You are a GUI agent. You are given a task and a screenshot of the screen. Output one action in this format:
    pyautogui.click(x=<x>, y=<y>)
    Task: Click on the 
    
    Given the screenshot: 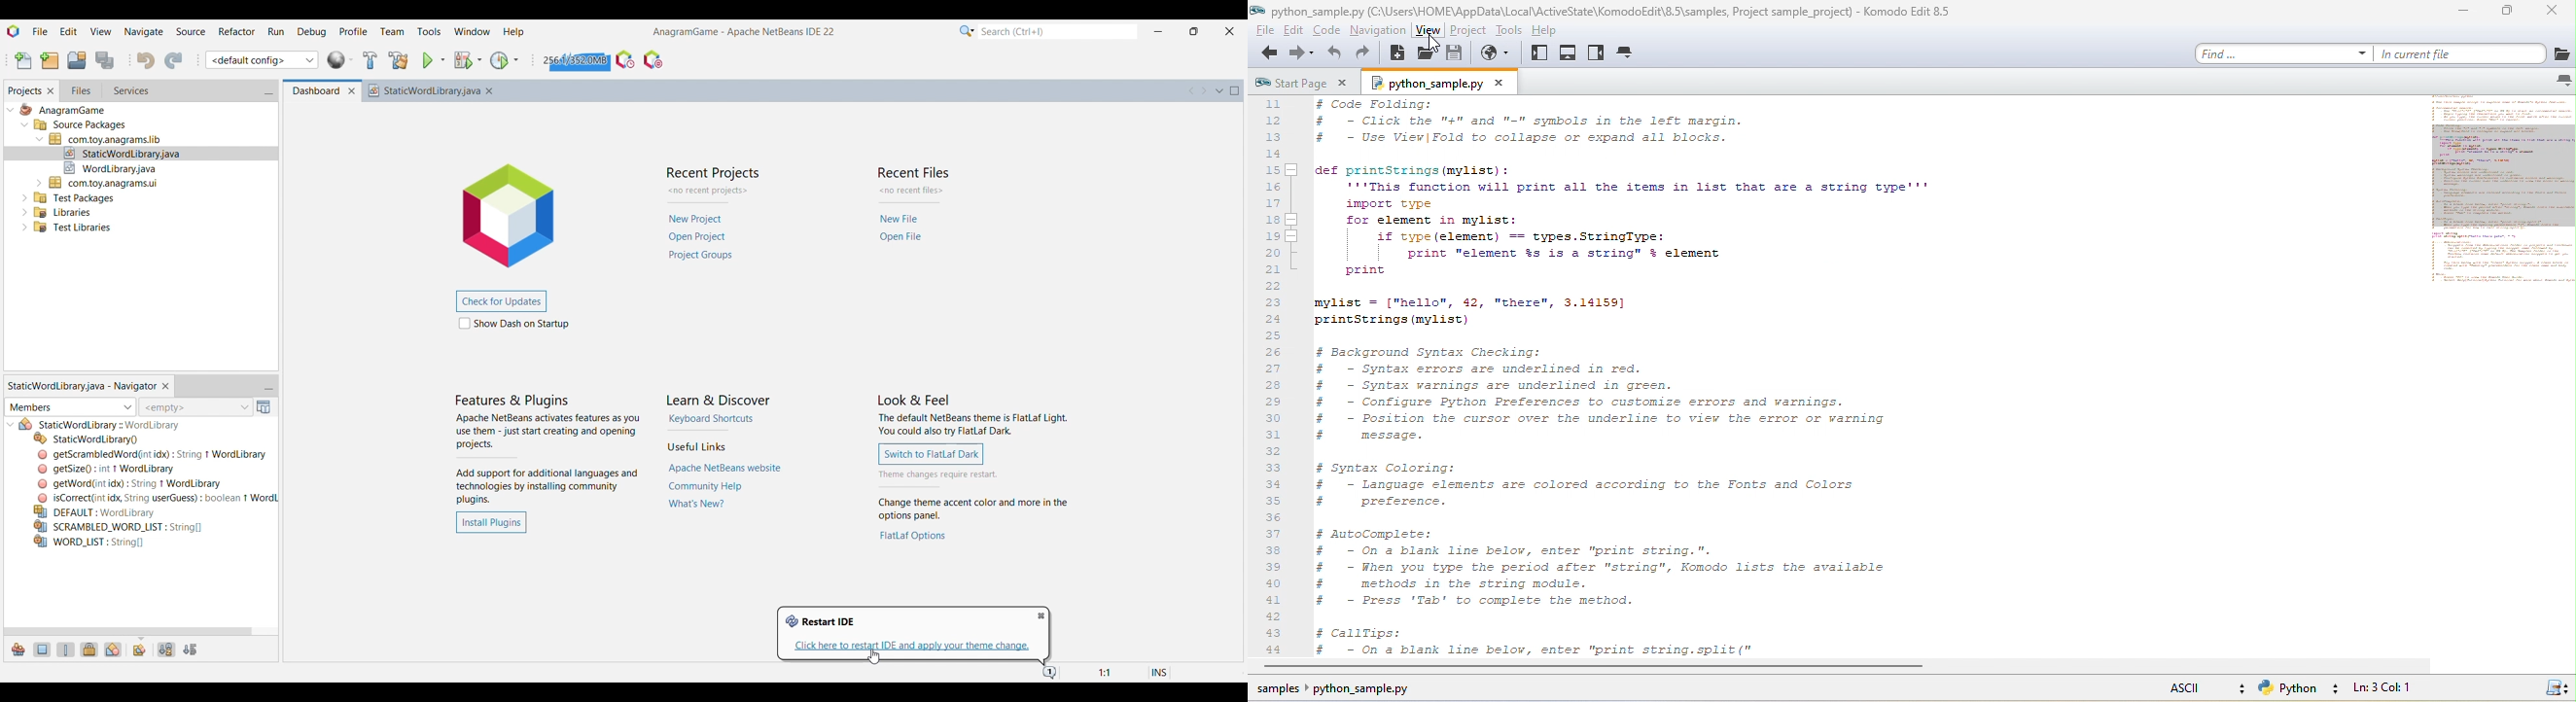 What is the action you would take?
    pyautogui.click(x=134, y=482)
    